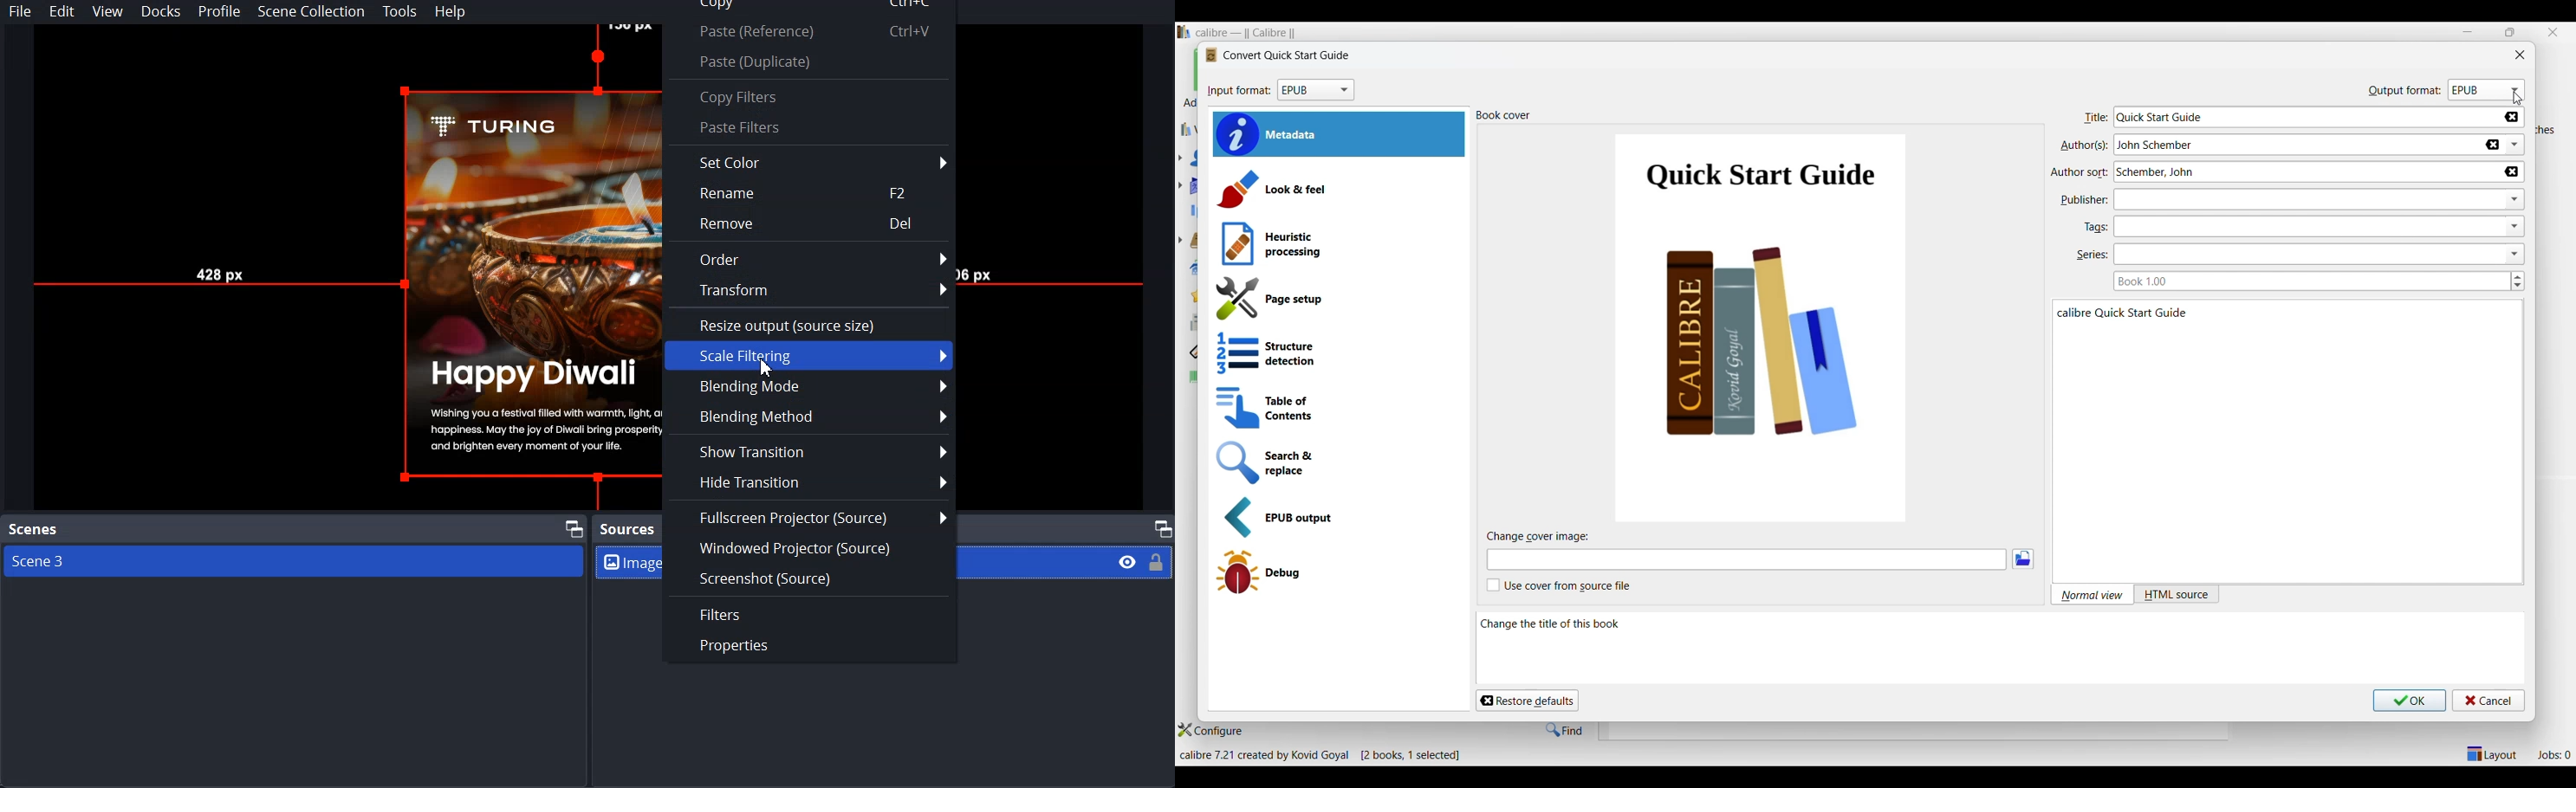 This screenshot has height=812, width=2576. What do you see at coordinates (2177, 595) in the screenshot?
I see `HTML source` at bounding box center [2177, 595].